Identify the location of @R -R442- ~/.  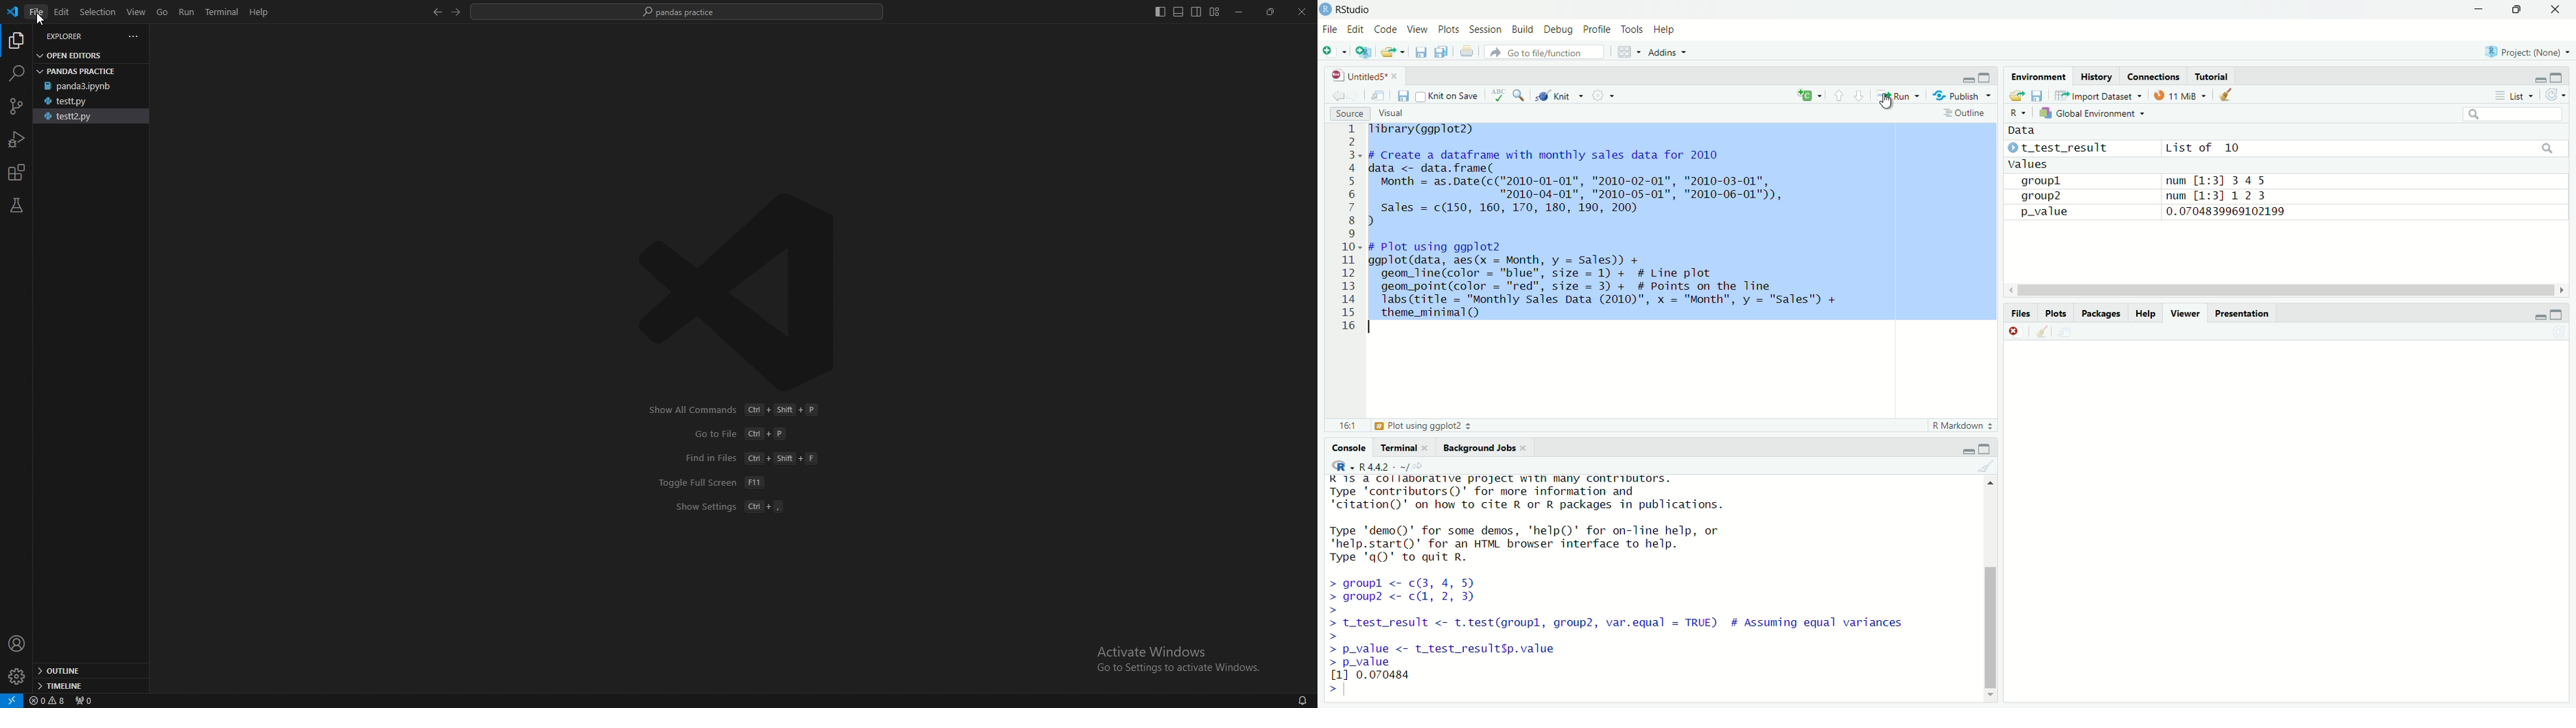
(1372, 467).